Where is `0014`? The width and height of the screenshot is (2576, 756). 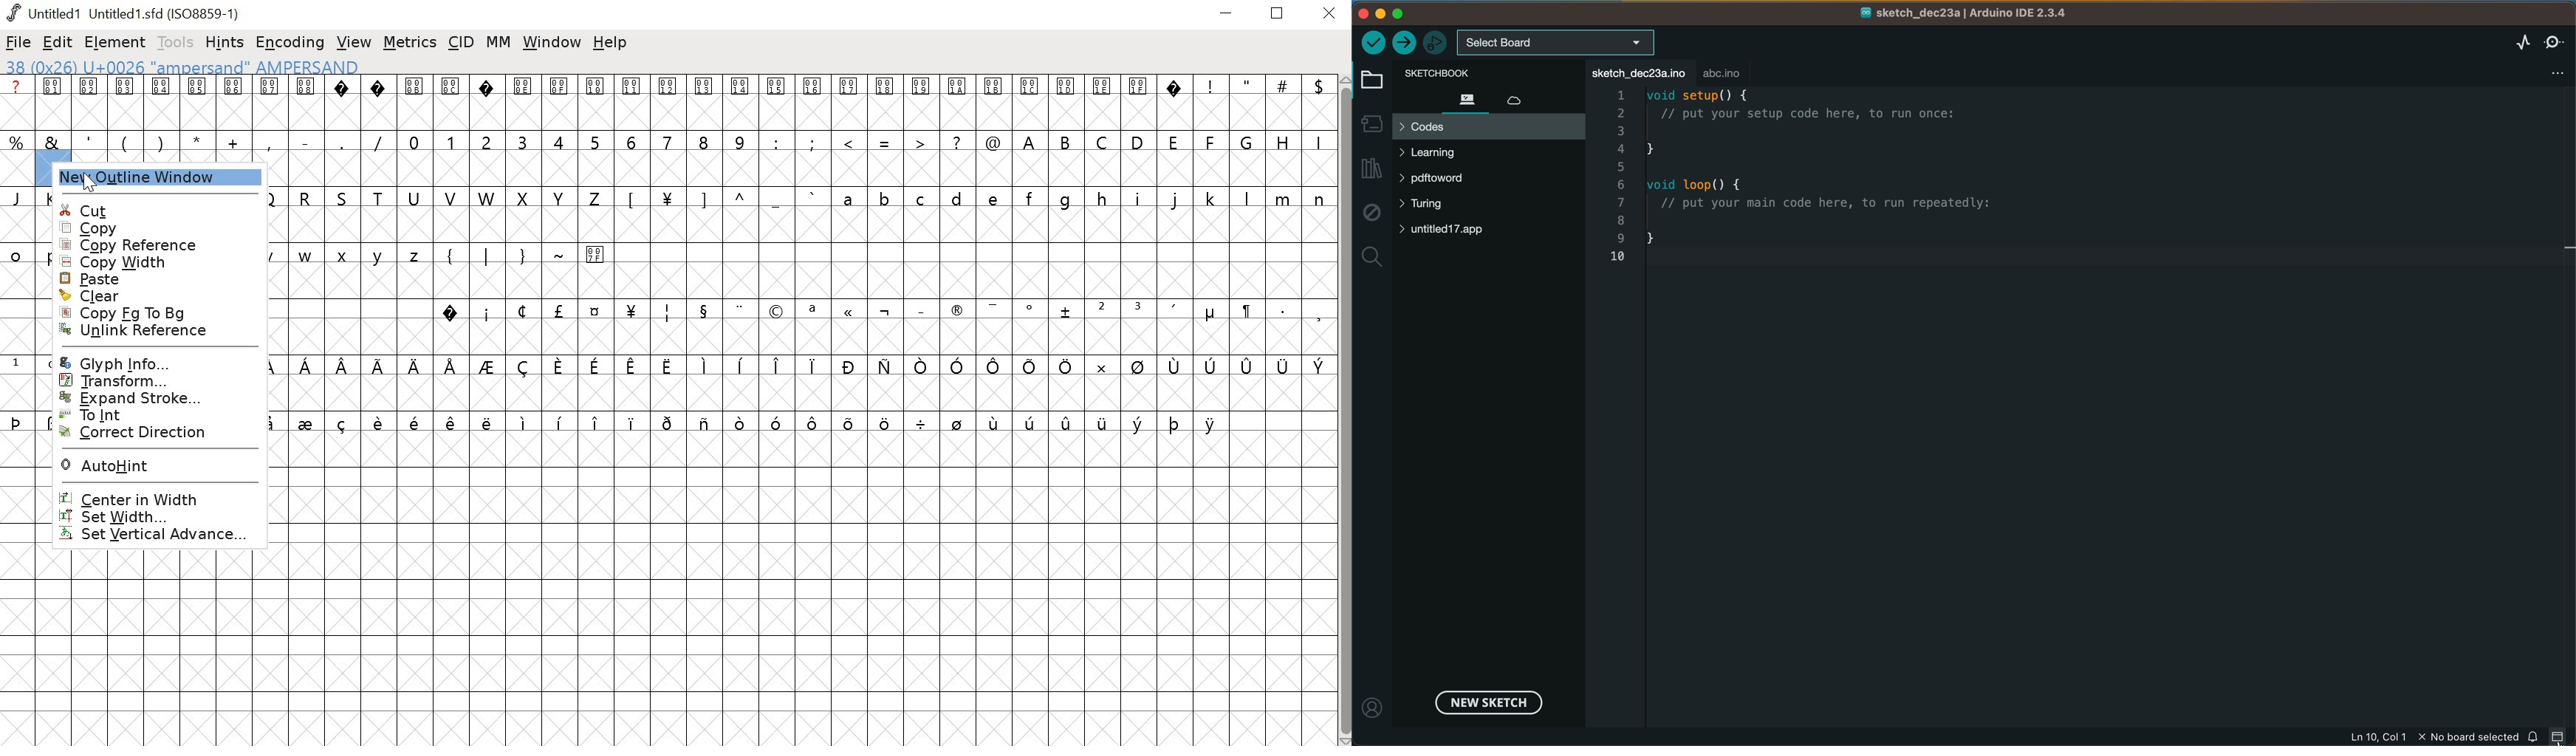
0014 is located at coordinates (741, 103).